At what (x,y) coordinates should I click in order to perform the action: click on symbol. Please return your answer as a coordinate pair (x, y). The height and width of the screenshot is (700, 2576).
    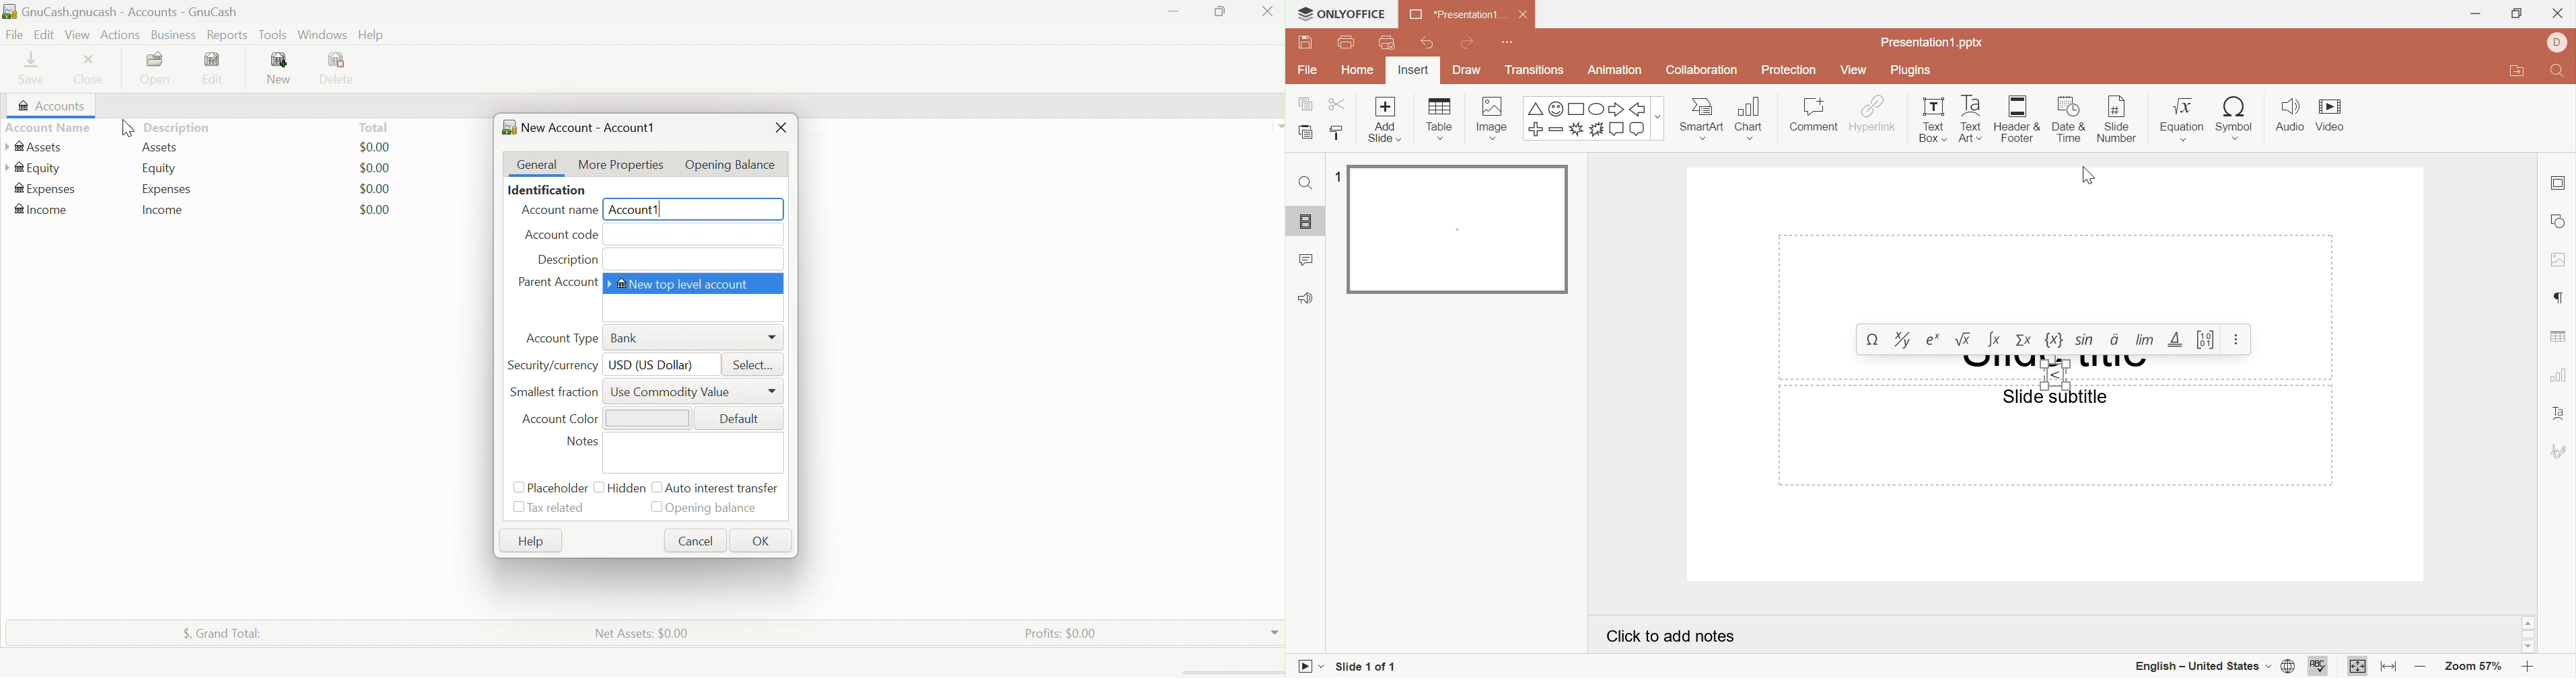
    Looking at the image, I should click on (2054, 376).